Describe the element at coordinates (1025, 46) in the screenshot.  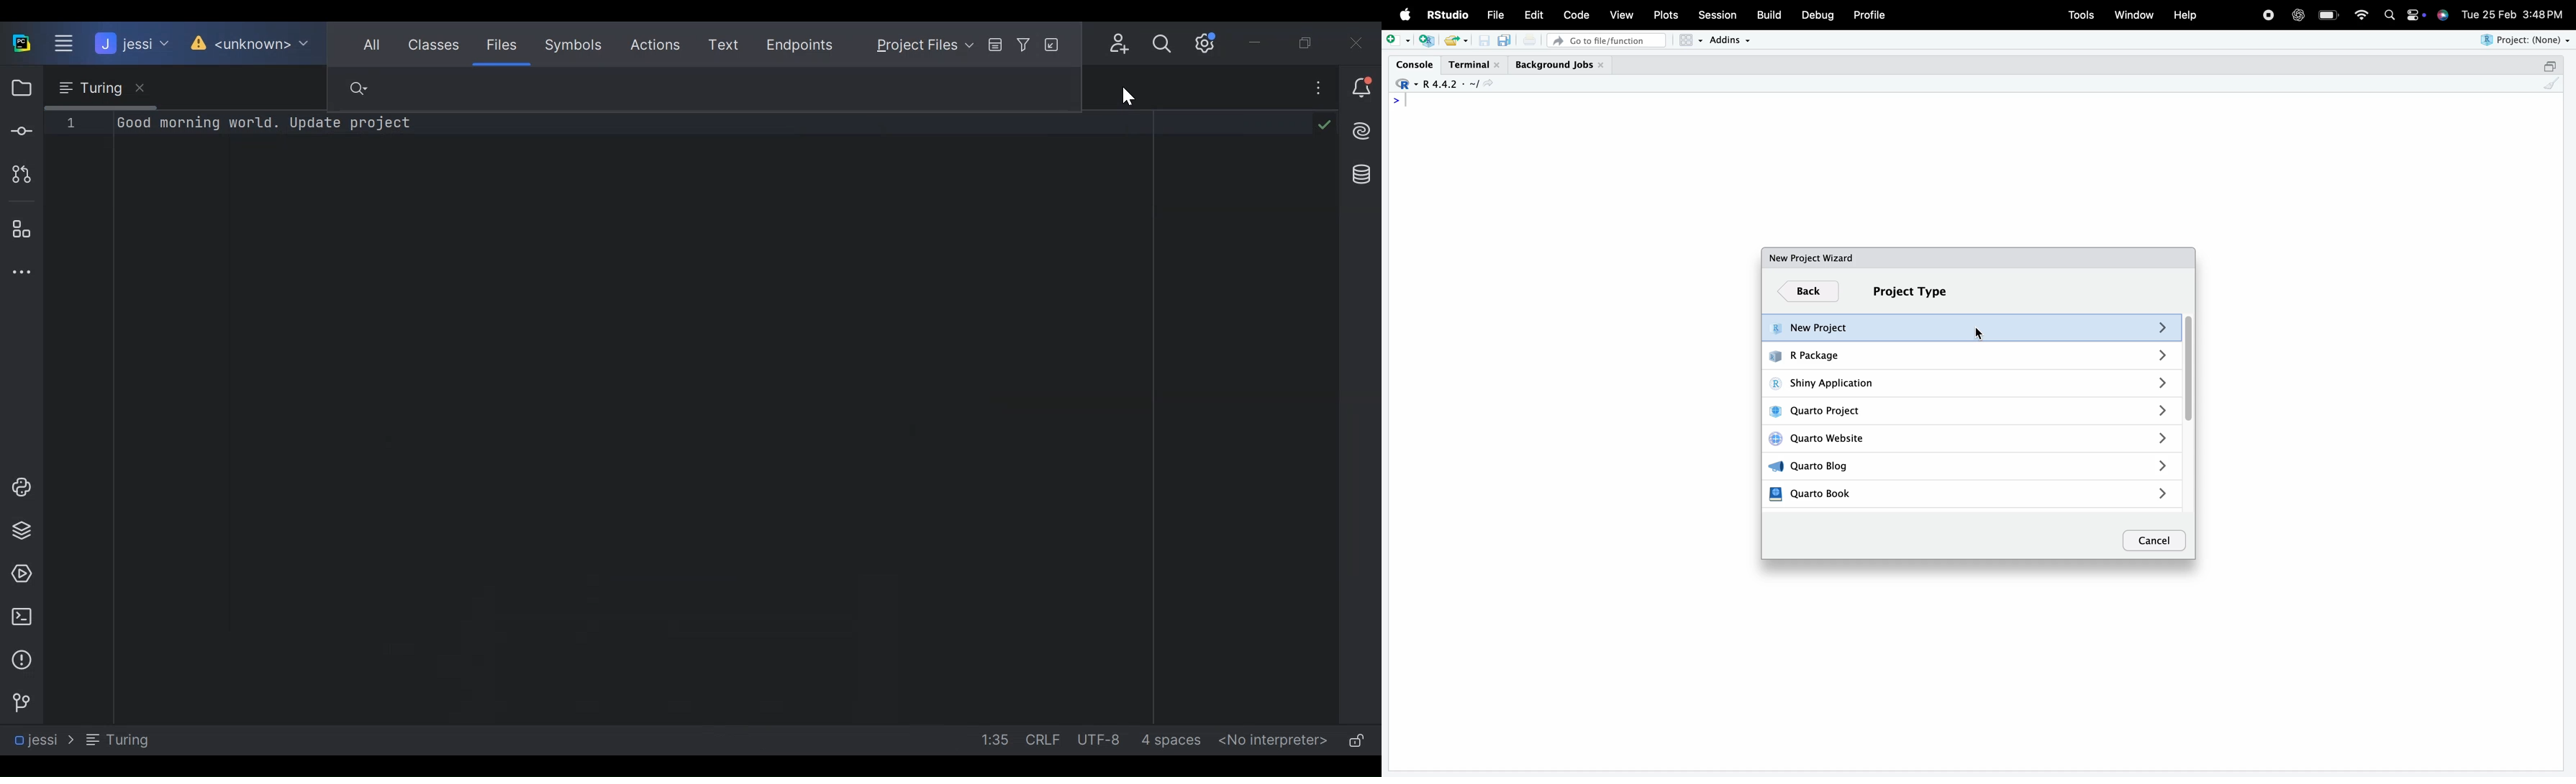
I see `Filter` at that location.